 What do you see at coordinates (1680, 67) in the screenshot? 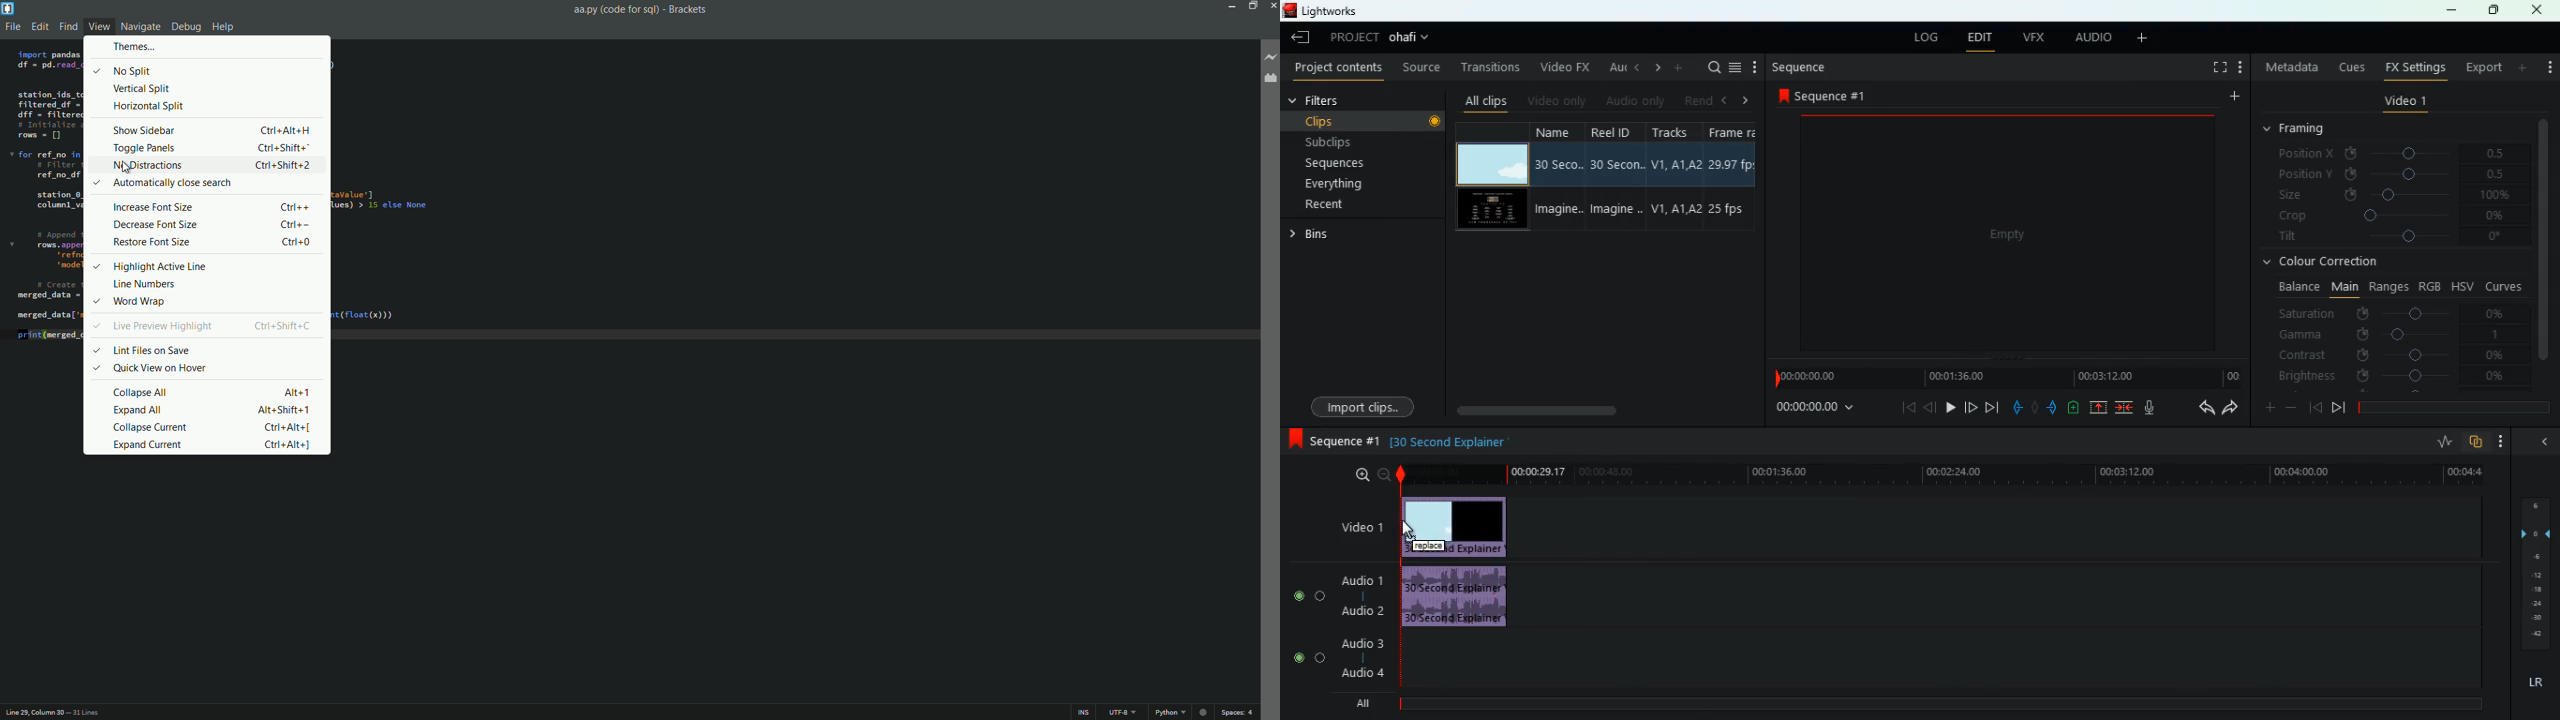
I see `more` at bounding box center [1680, 67].